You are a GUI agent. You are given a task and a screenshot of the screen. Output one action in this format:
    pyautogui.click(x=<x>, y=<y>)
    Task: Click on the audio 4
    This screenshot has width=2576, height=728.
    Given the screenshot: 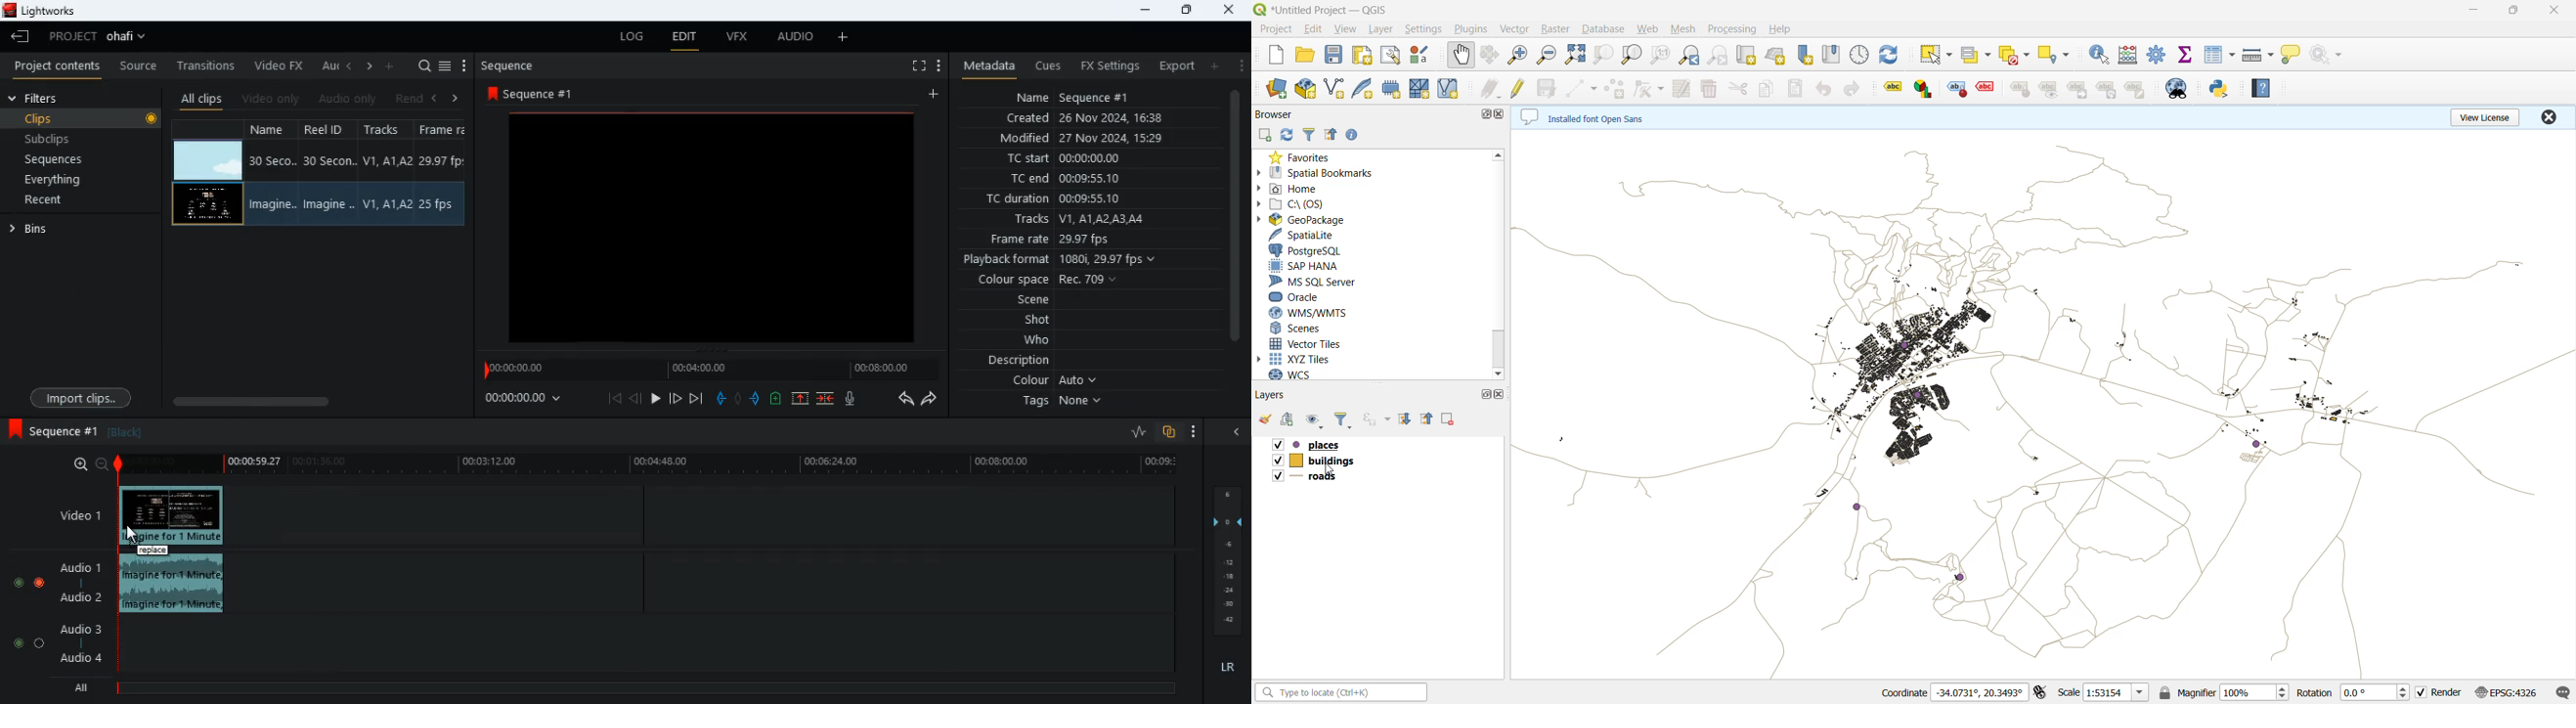 What is the action you would take?
    pyautogui.click(x=79, y=661)
    